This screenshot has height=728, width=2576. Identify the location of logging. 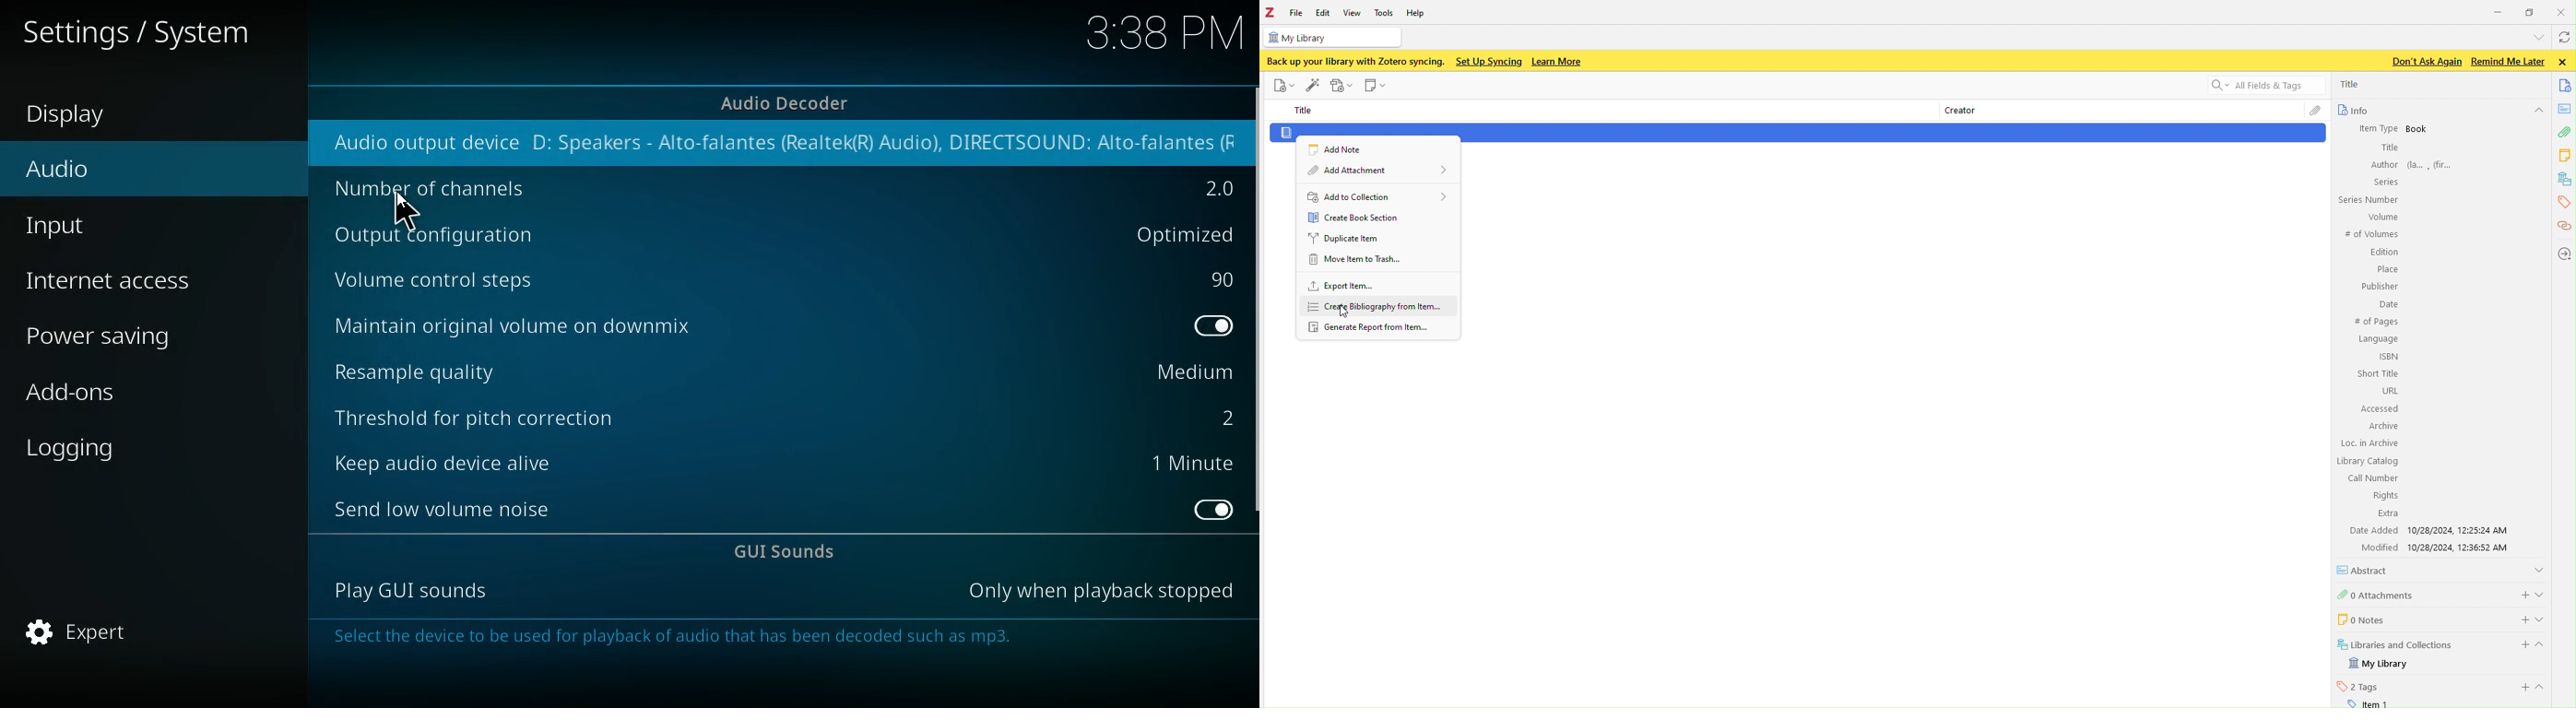
(125, 444).